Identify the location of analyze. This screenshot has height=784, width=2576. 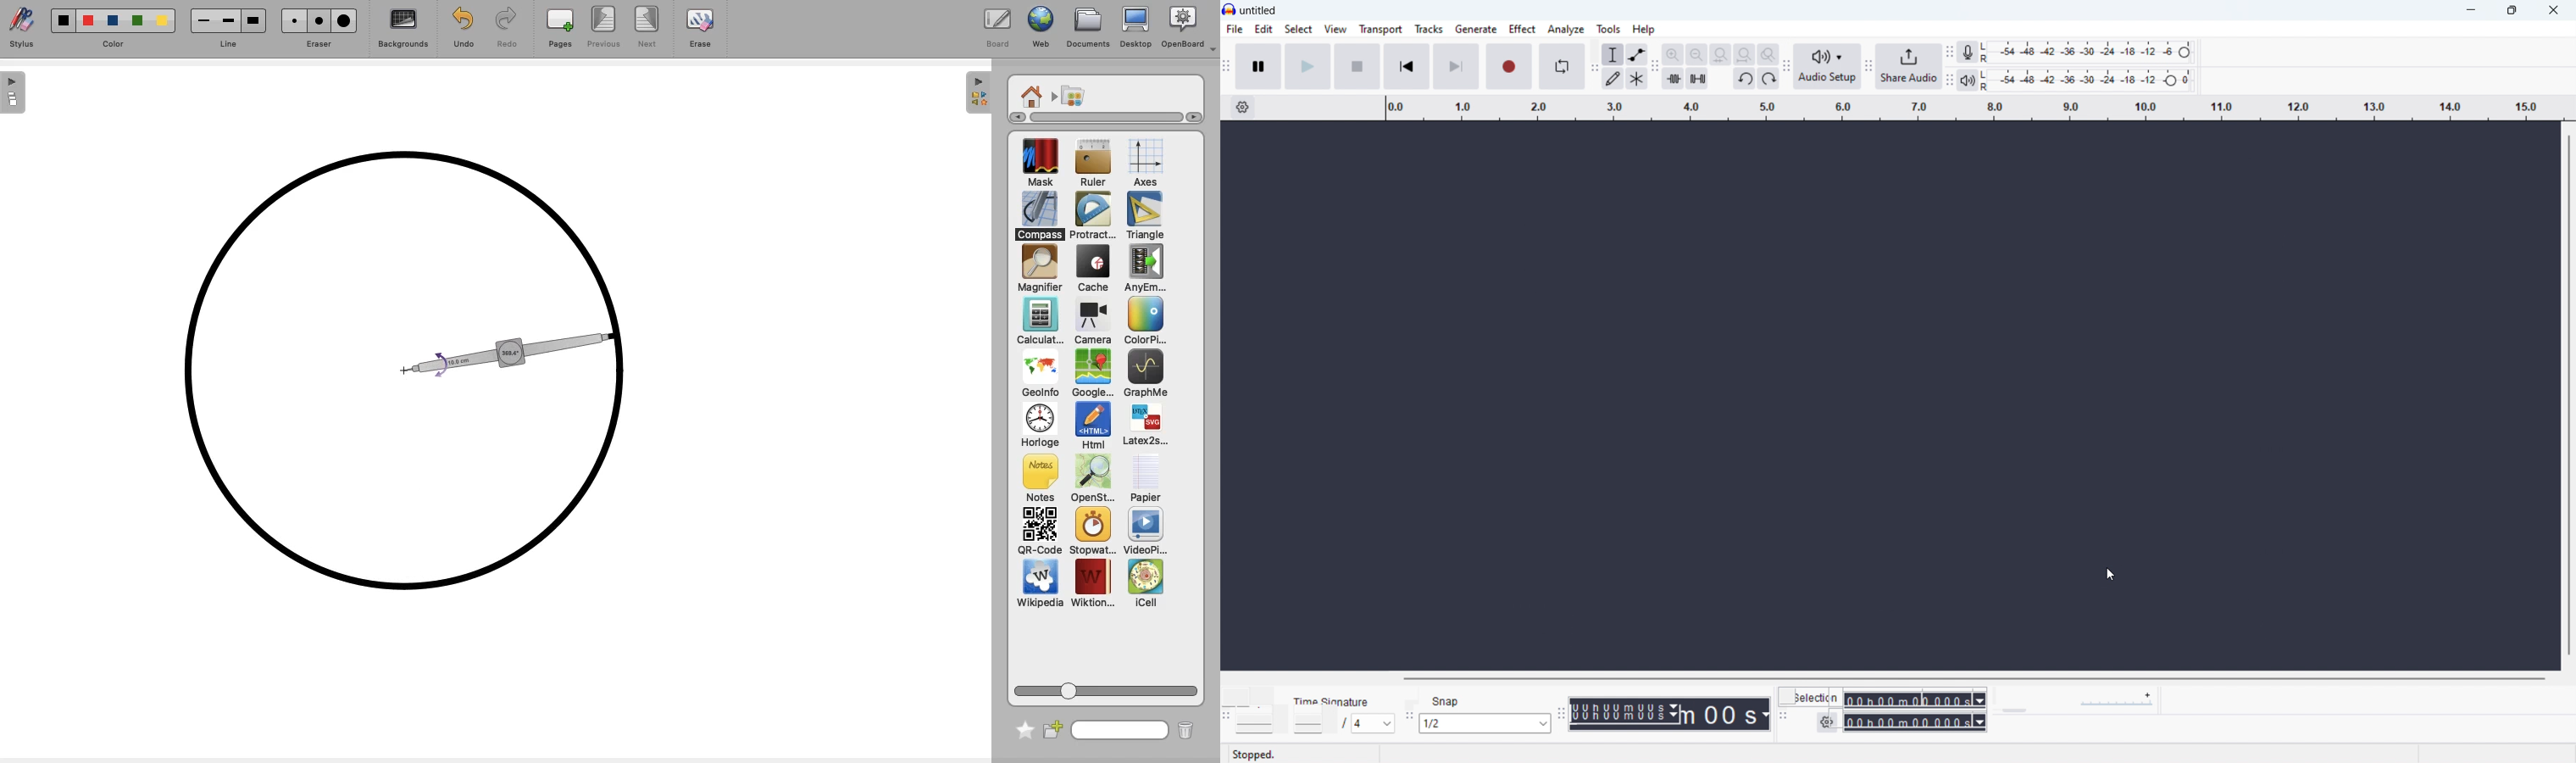
(1566, 29).